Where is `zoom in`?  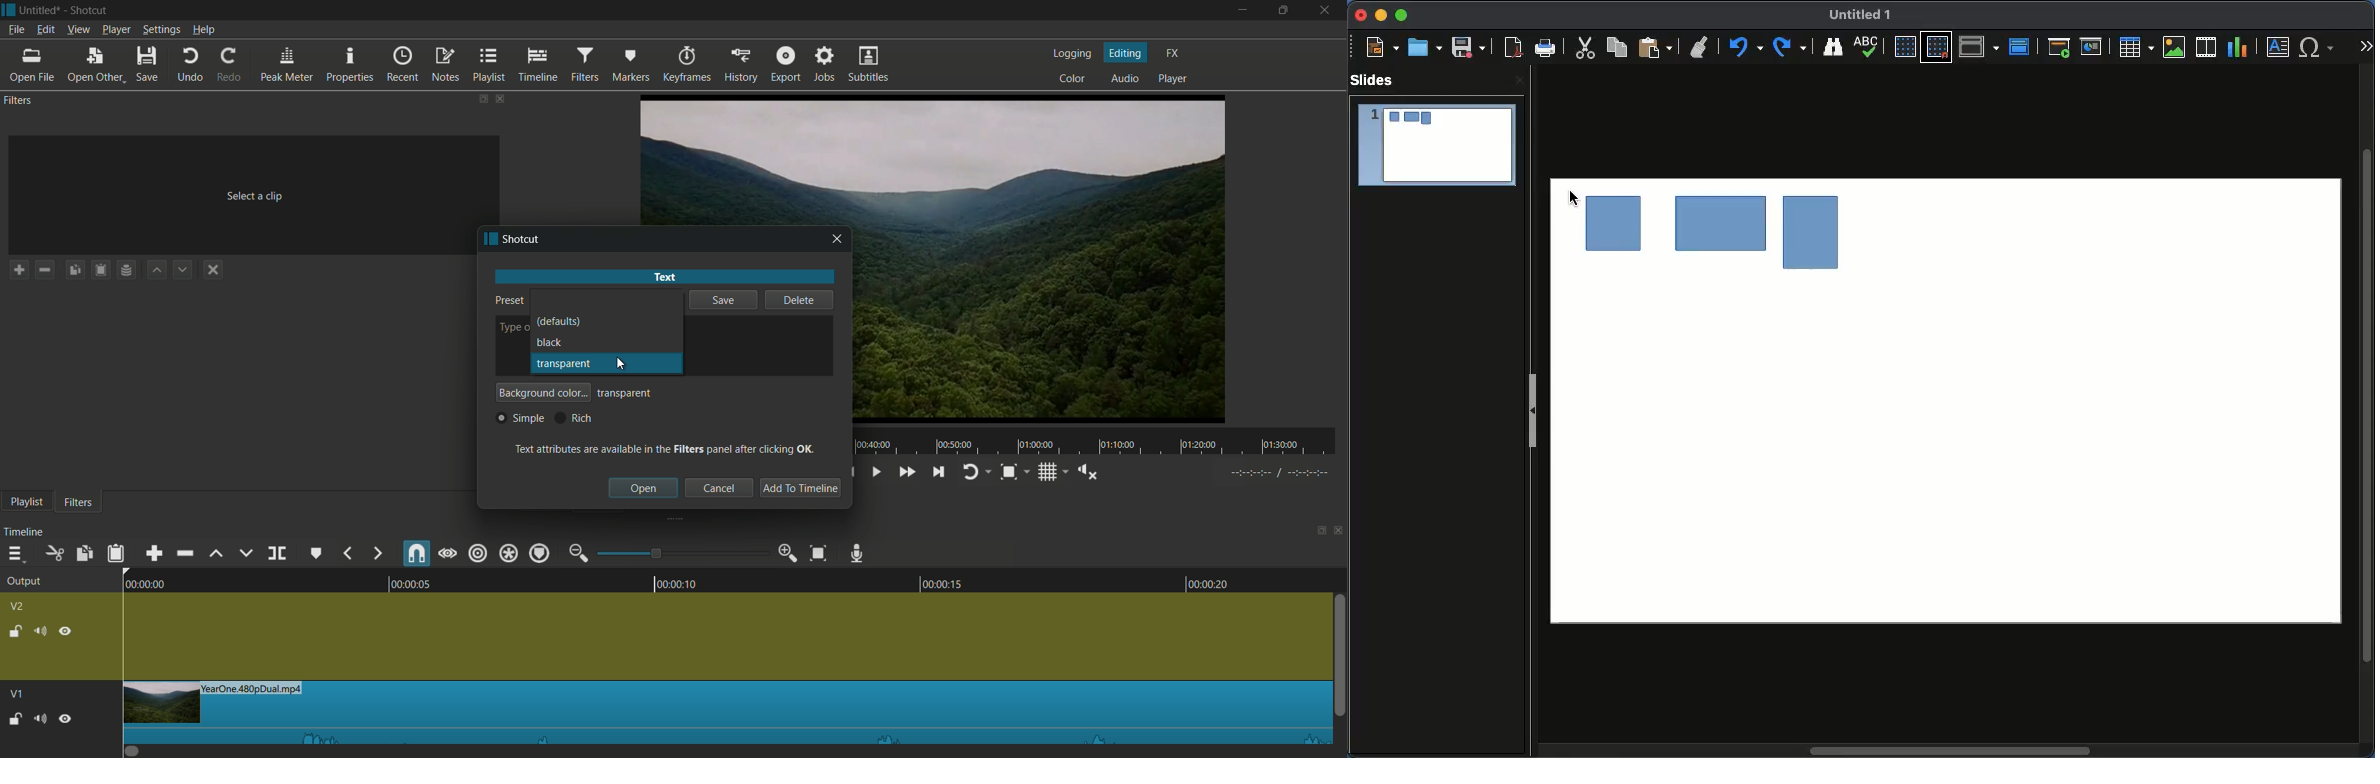
zoom in is located at coordinates (789, 554).